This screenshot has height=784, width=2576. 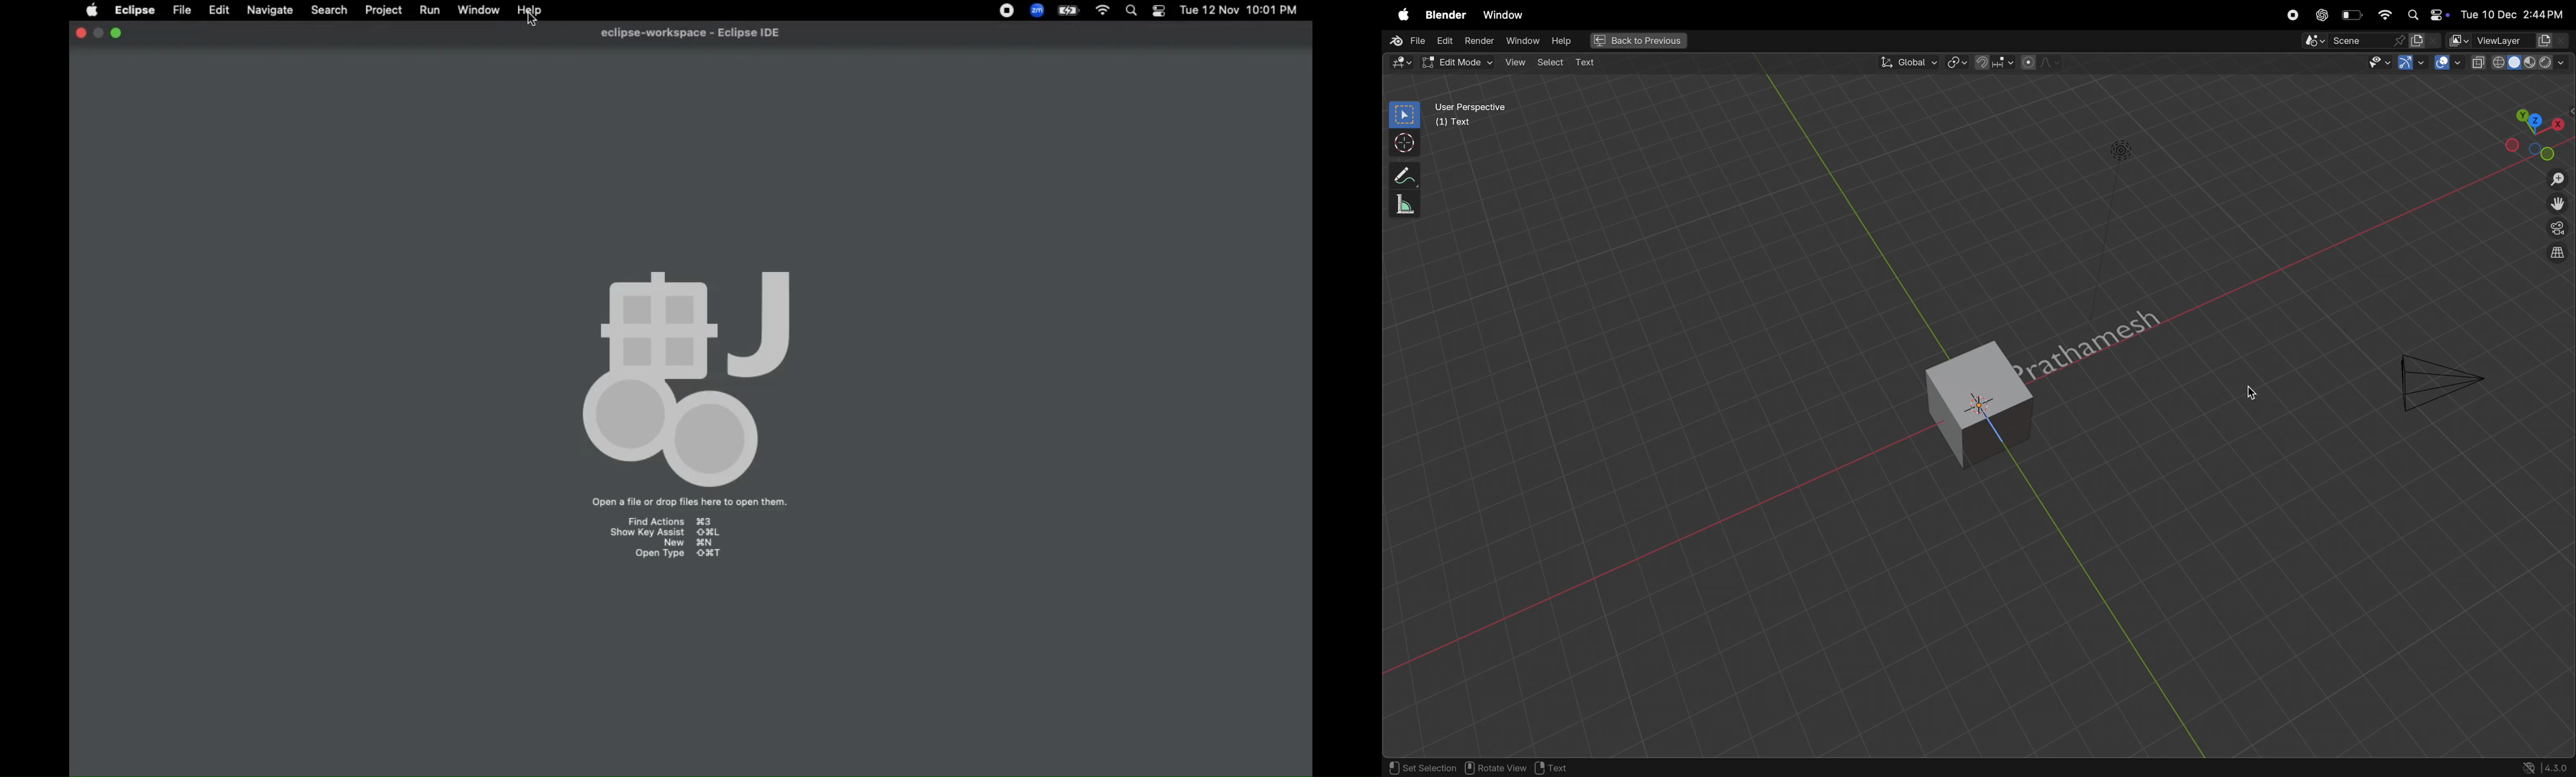 I want to click on sence, so click(x=2347, y=42).